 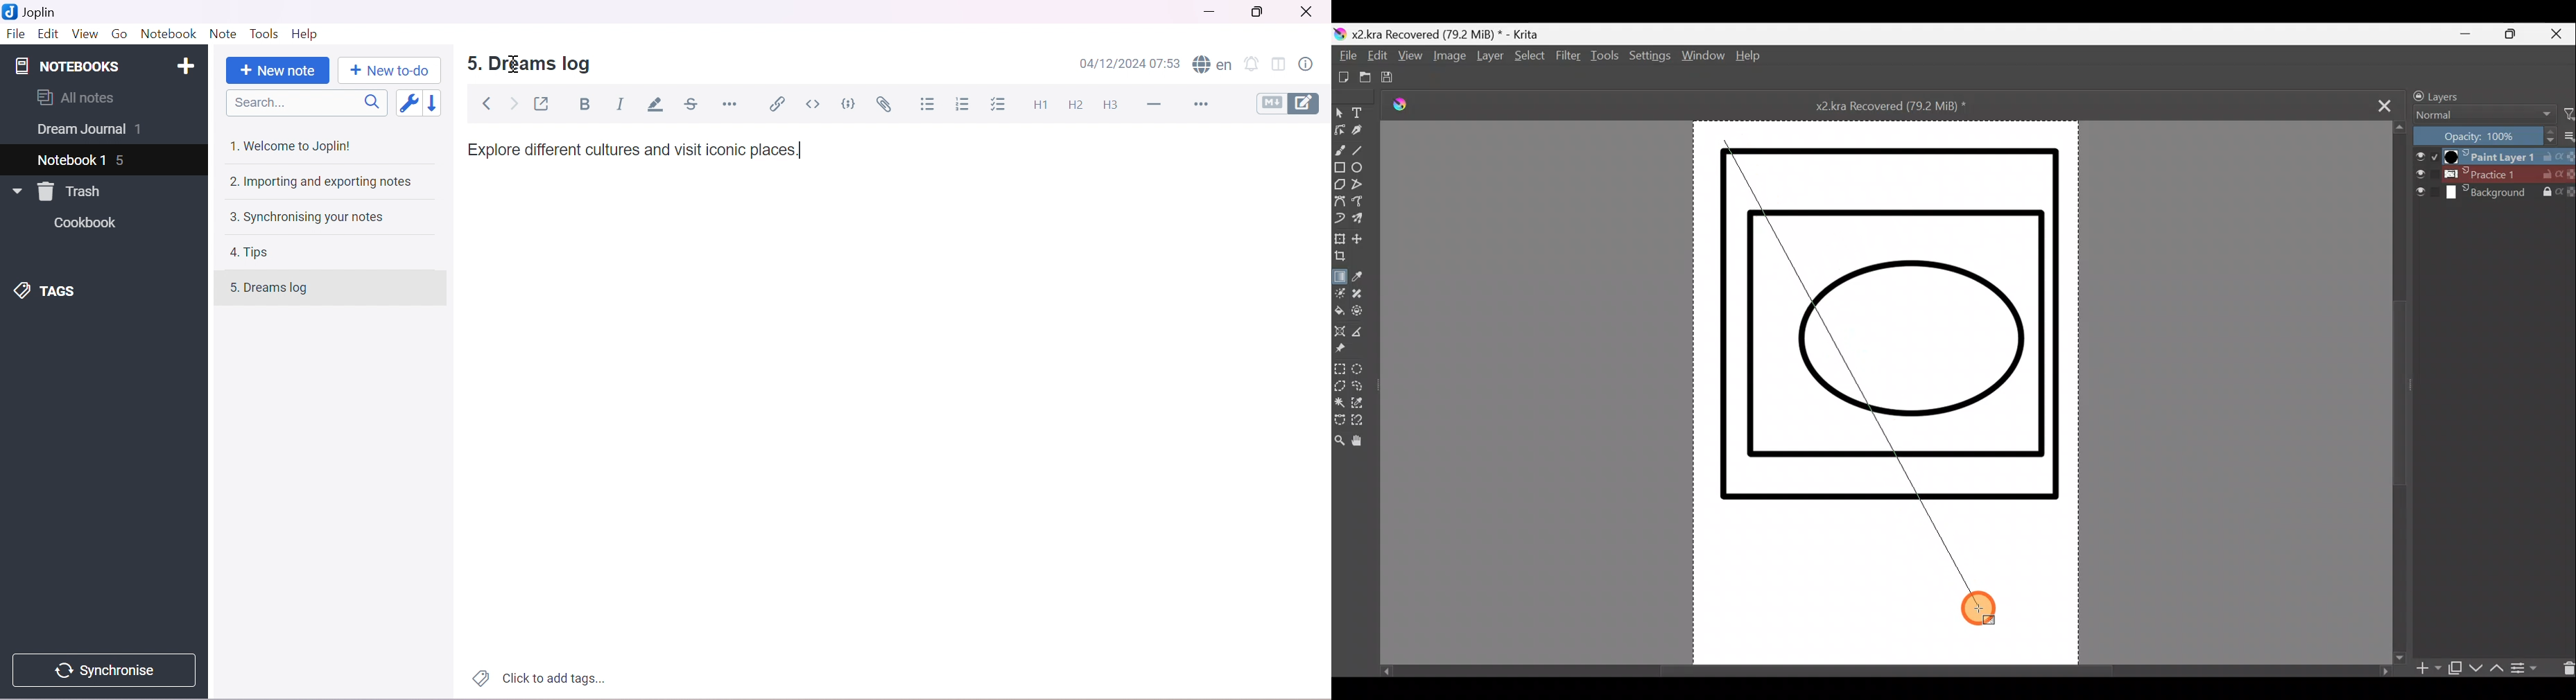 I want to click on Rectangular selection tool, so click(x=1339, y=371).